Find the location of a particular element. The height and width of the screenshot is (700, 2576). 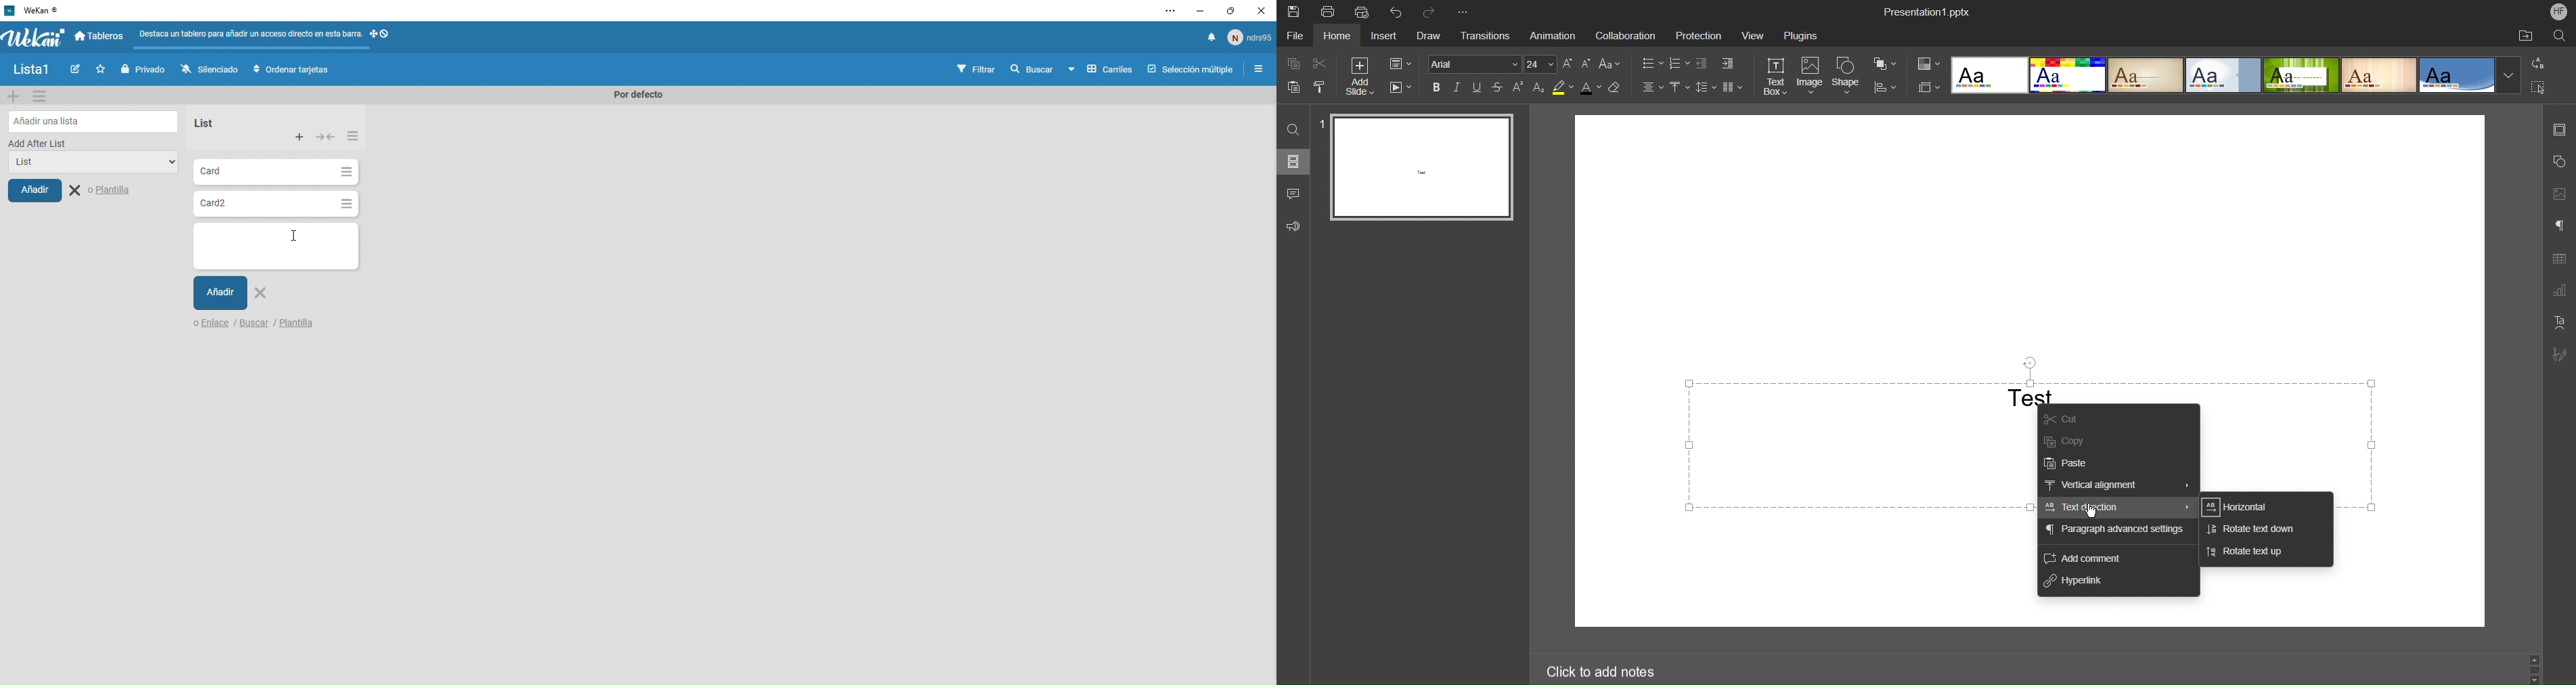

File is located at coordinates (1294, 37).